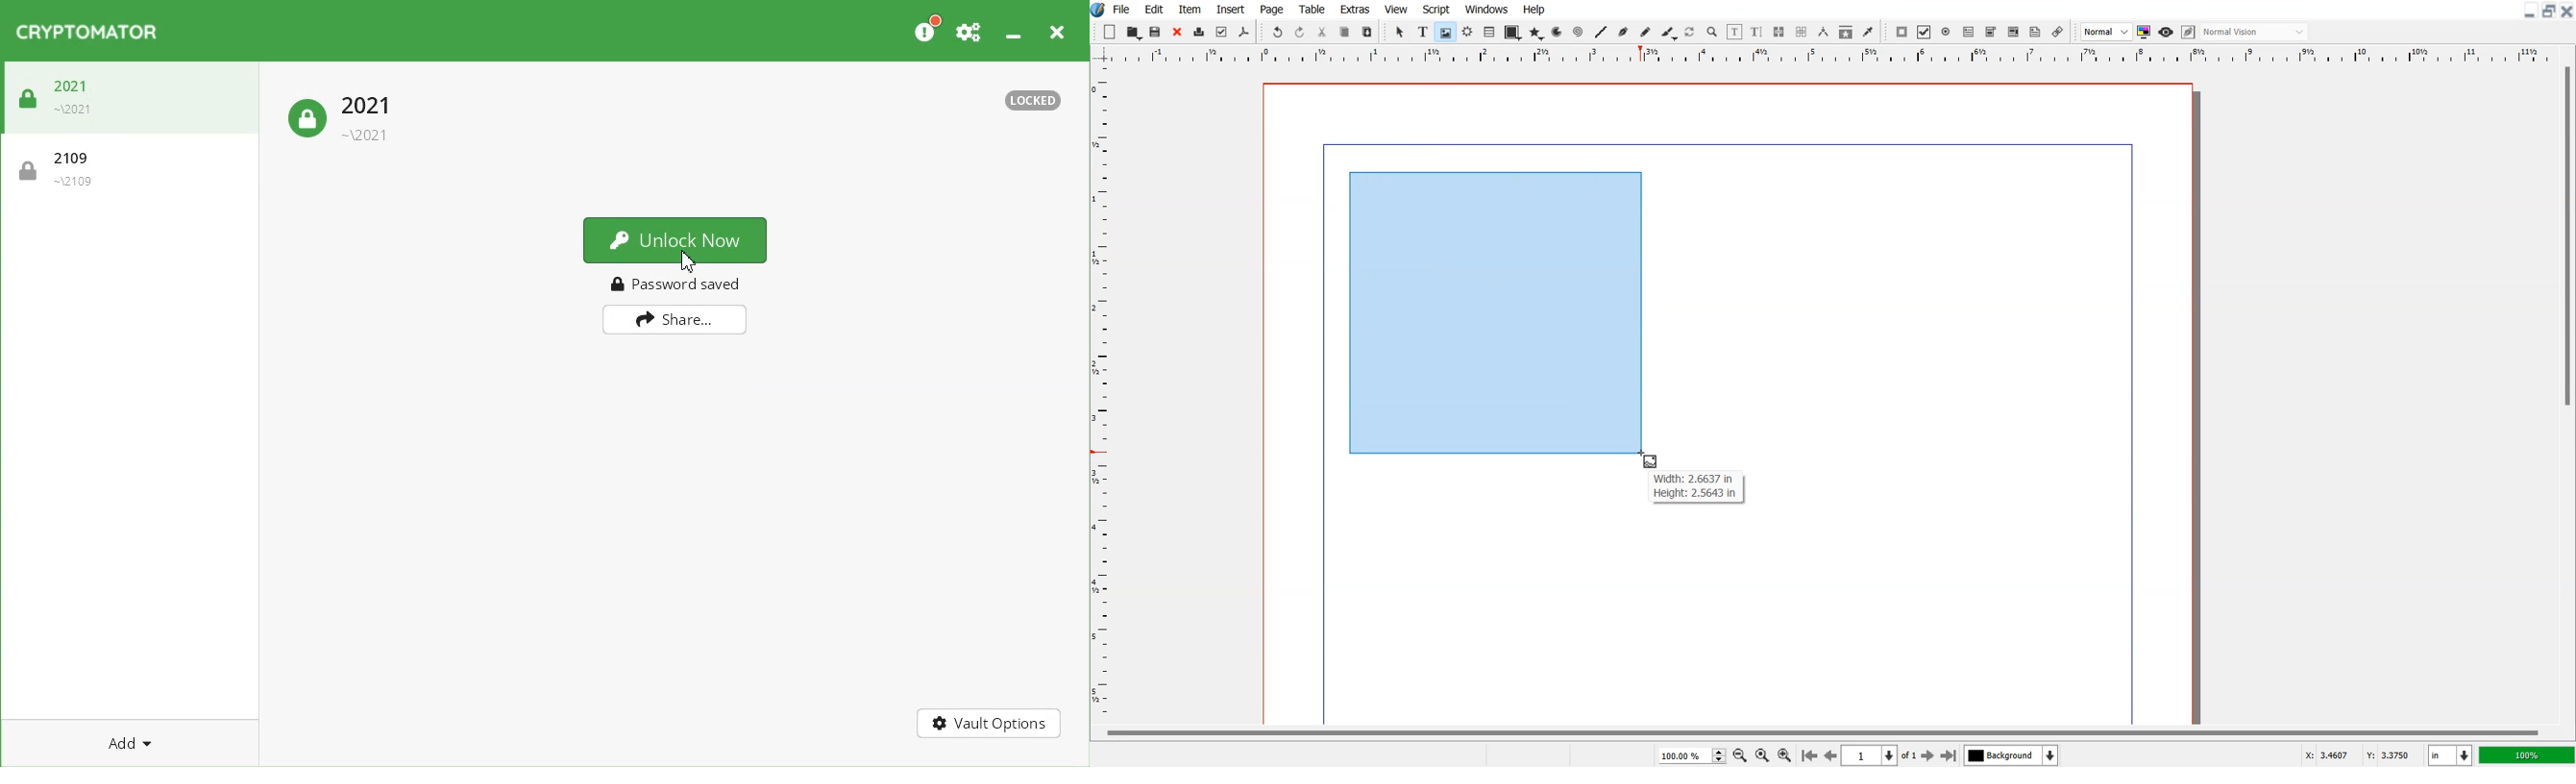 The width and height of the screenshot is (2576, 784). I want to click on Horizontal Scale, so click(1104, 394).